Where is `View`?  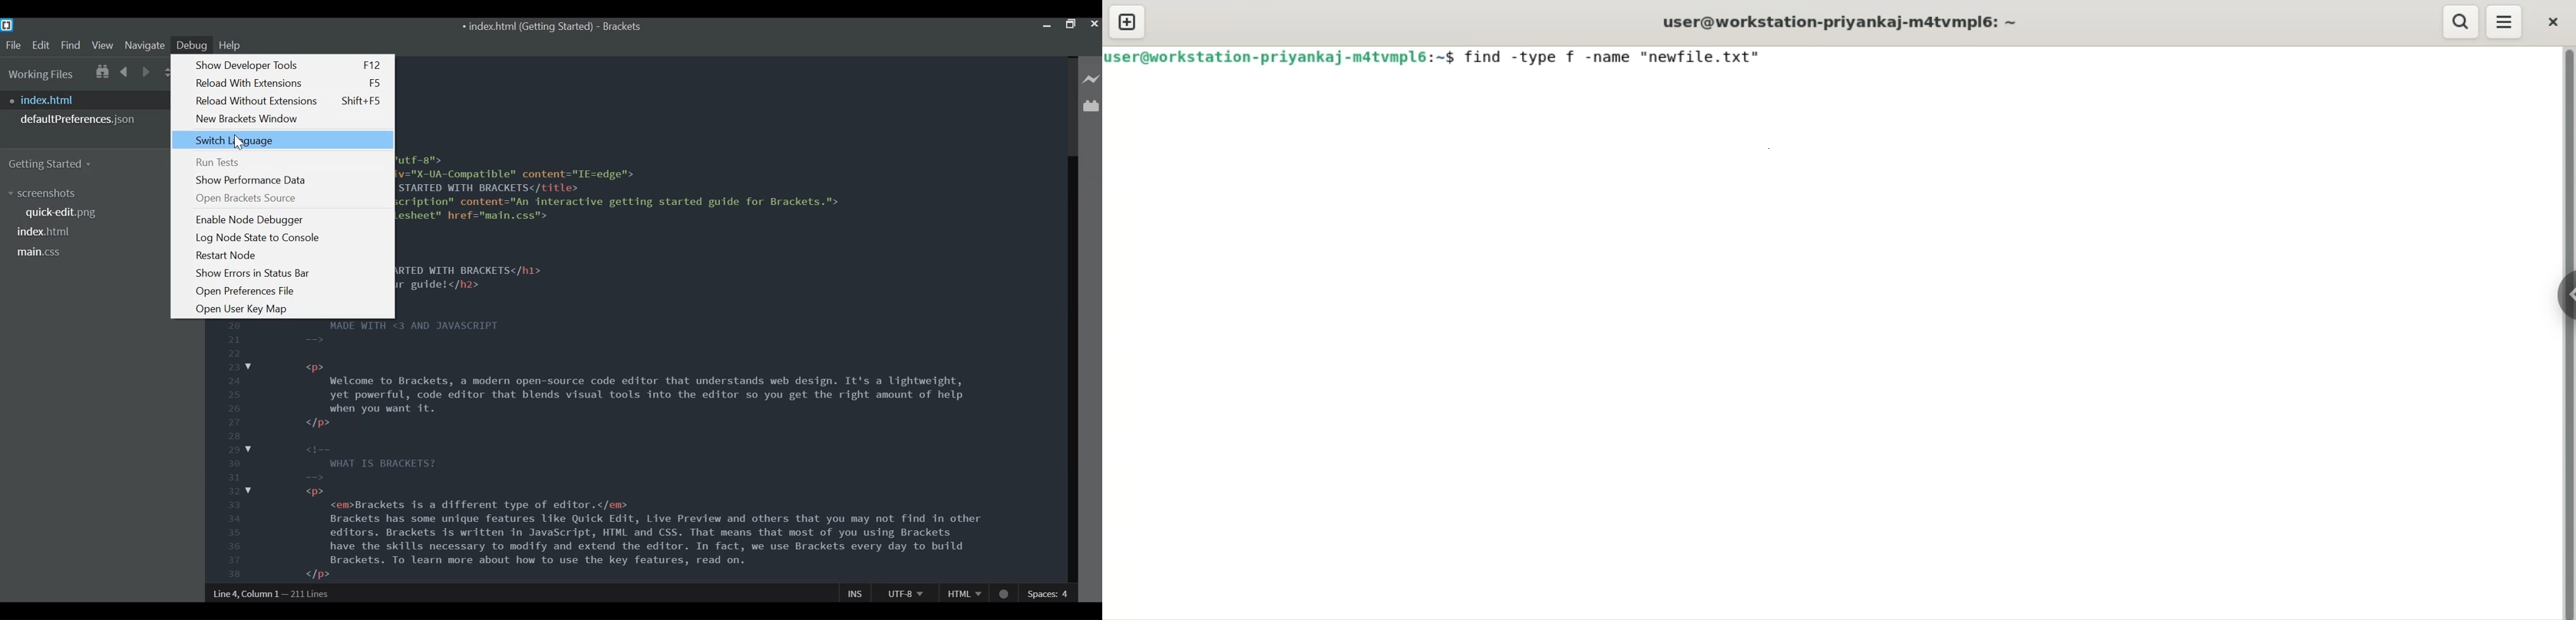
View is located at coordinates (103, 45).